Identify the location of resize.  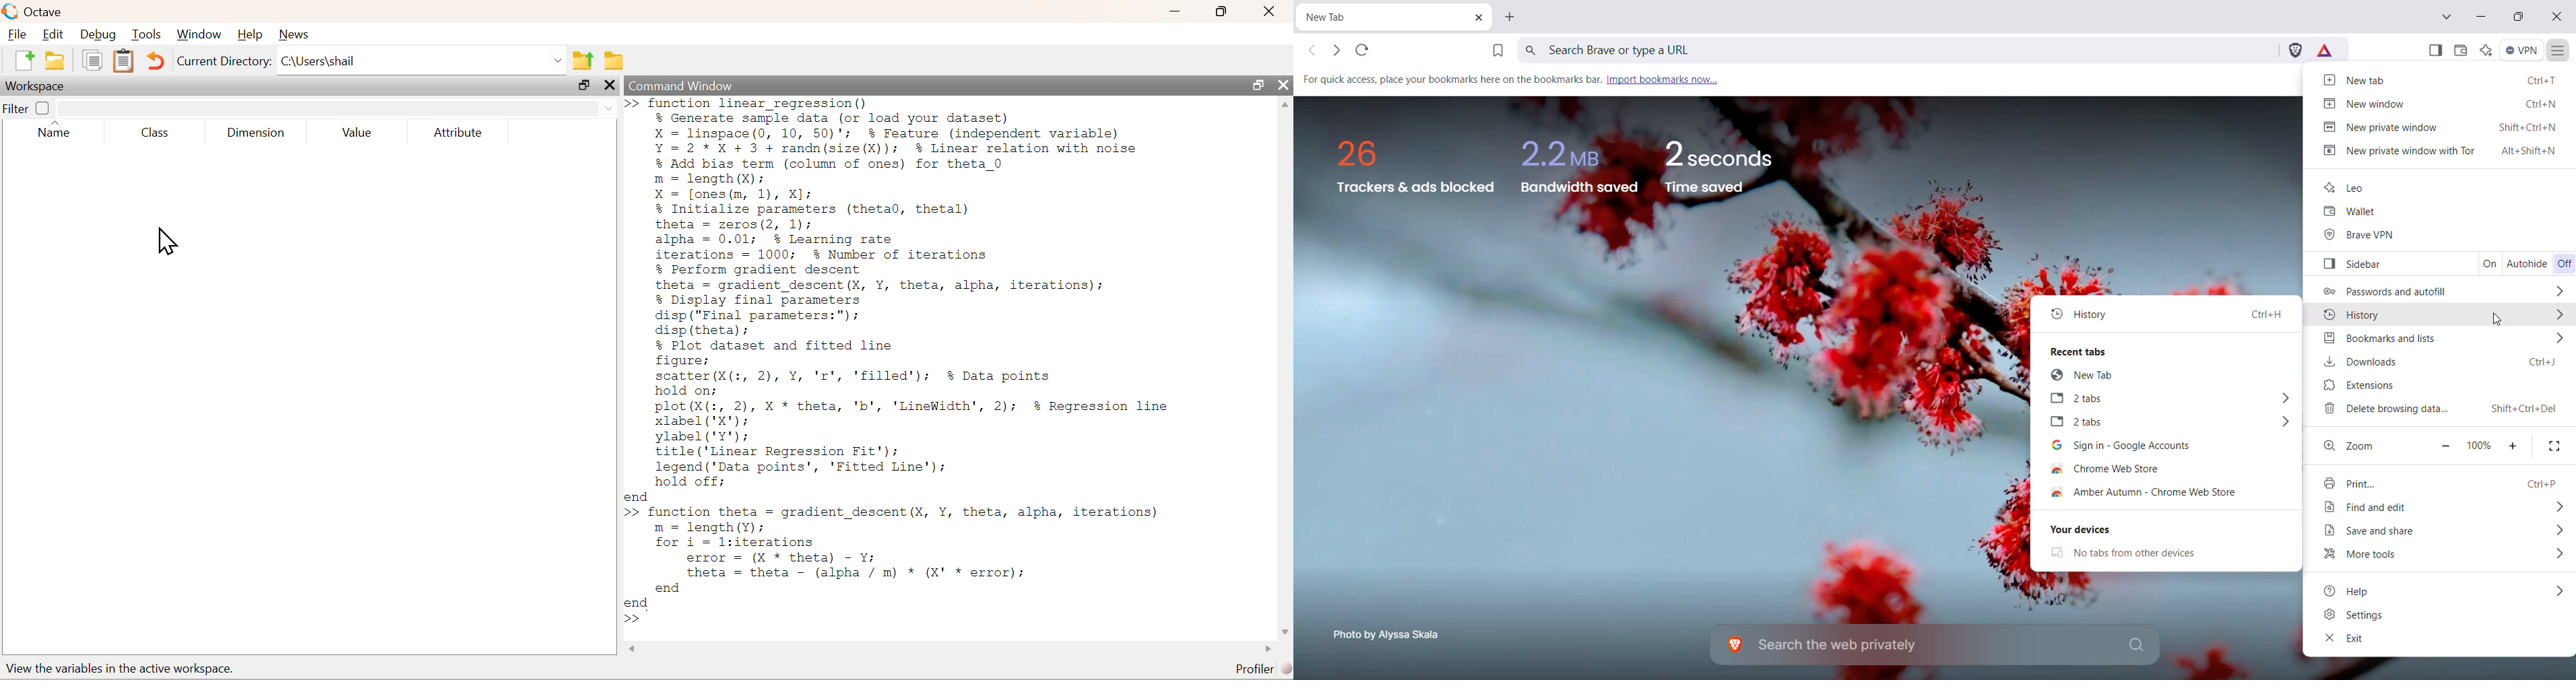
(1222, 12).